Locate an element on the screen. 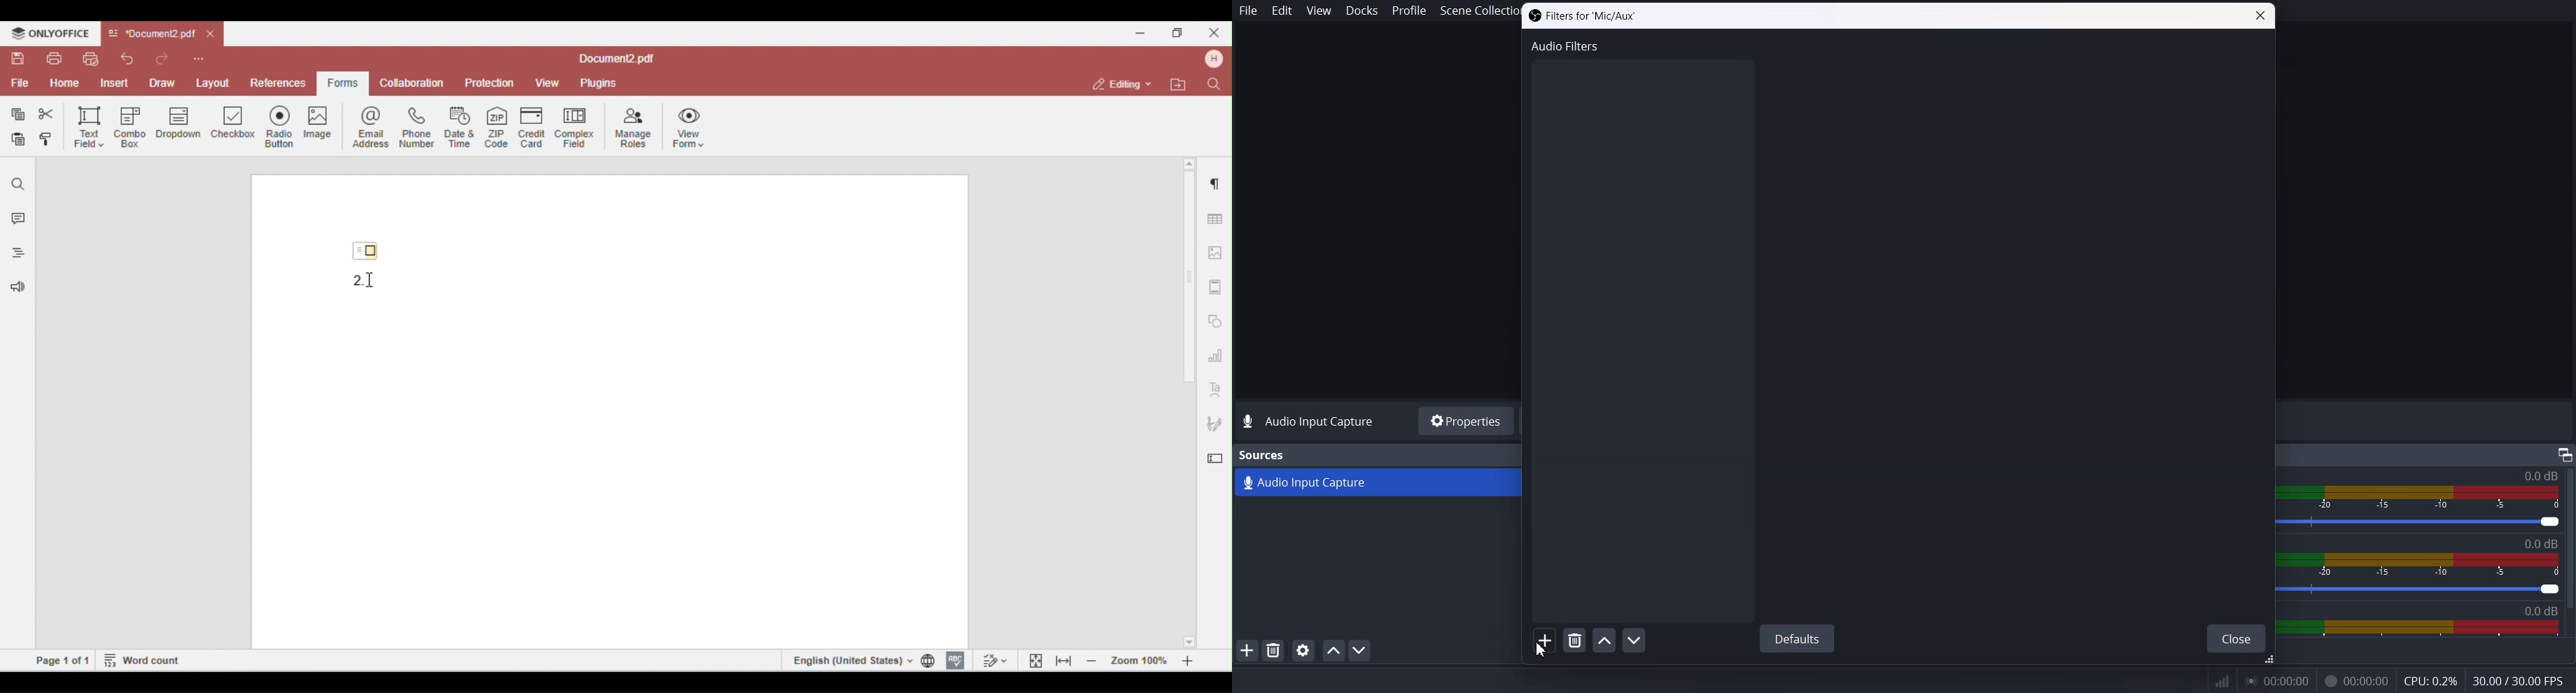  Move filter up is located at coordinates (1604, 640).